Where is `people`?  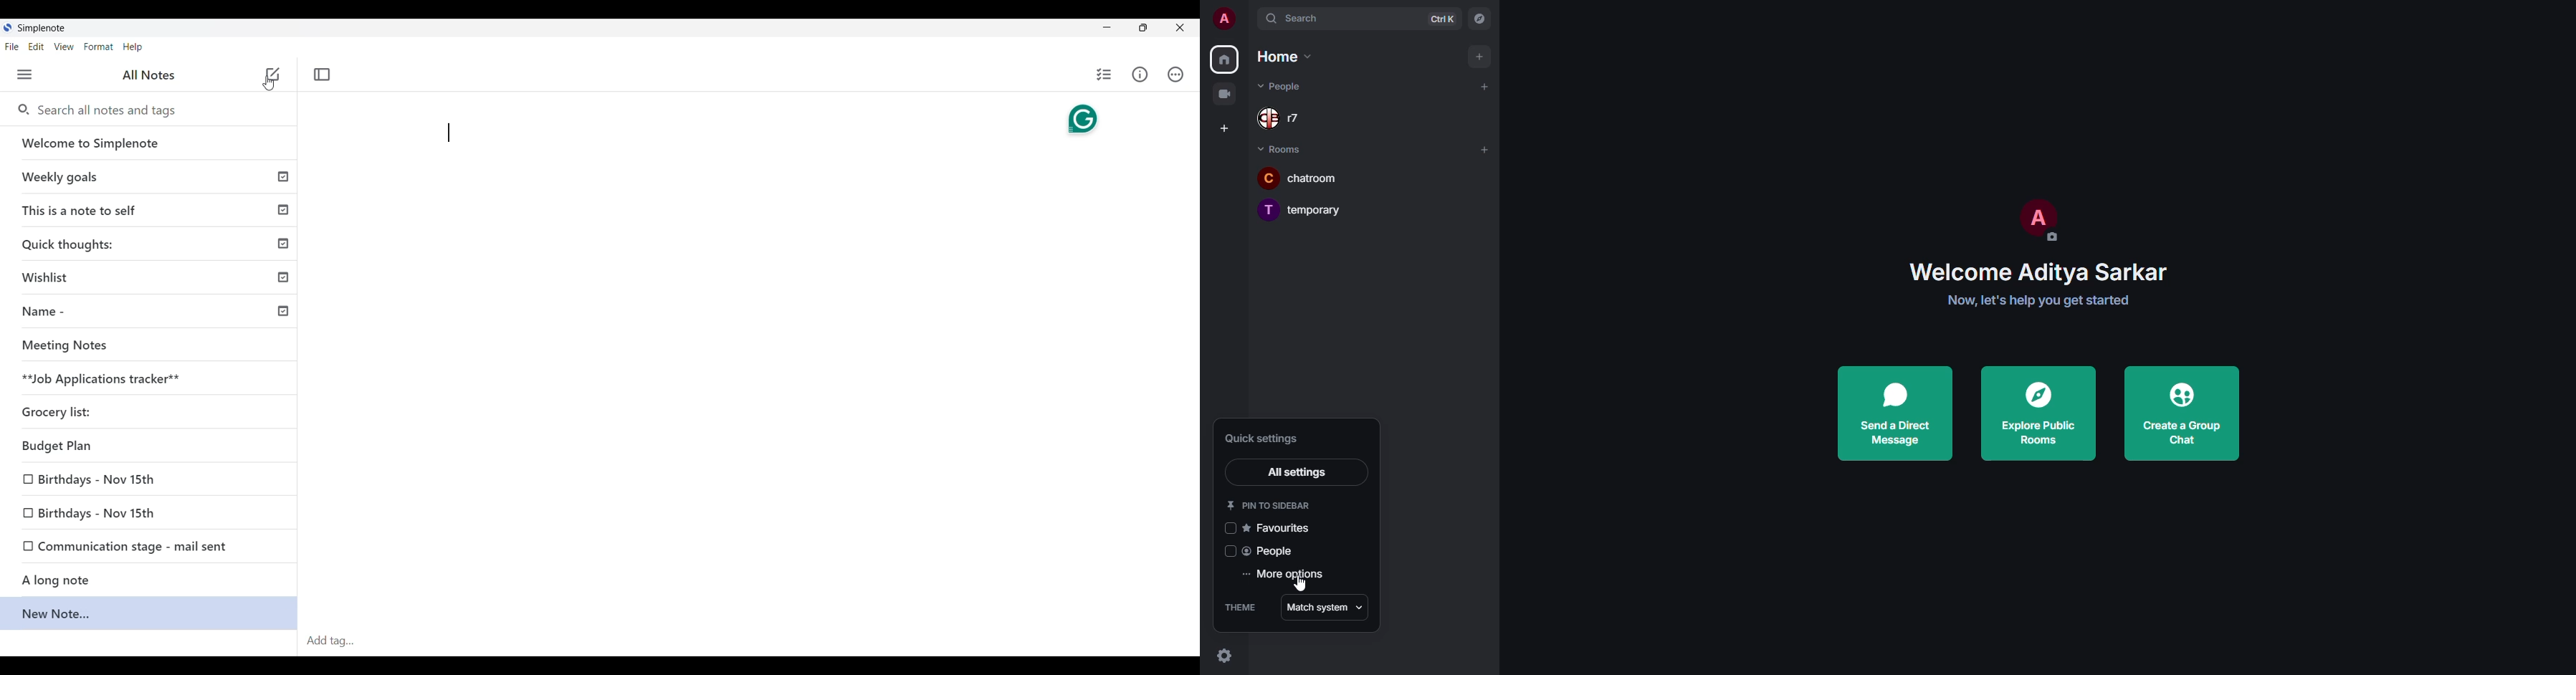 people is located at coordinates (1274, 550).